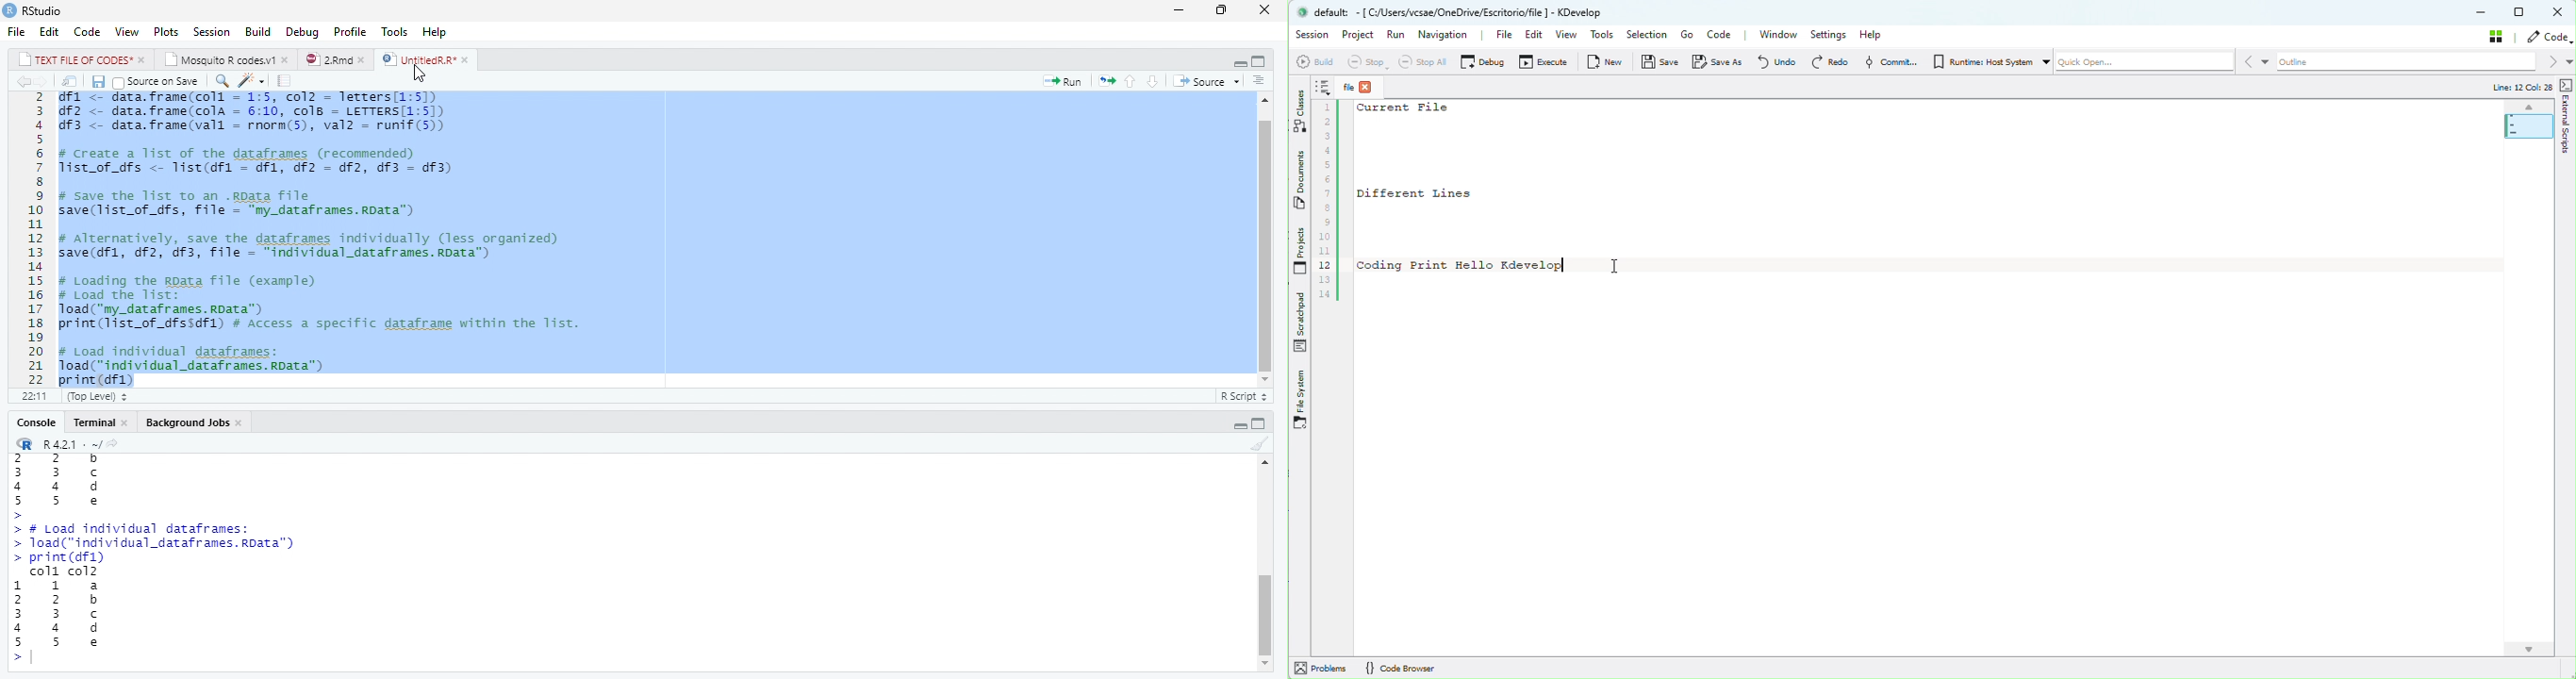  What do you see at coordinates (1260, 241) in the screenshot?
I see `vertical scroll bar` at bounding box center [1260, 241].